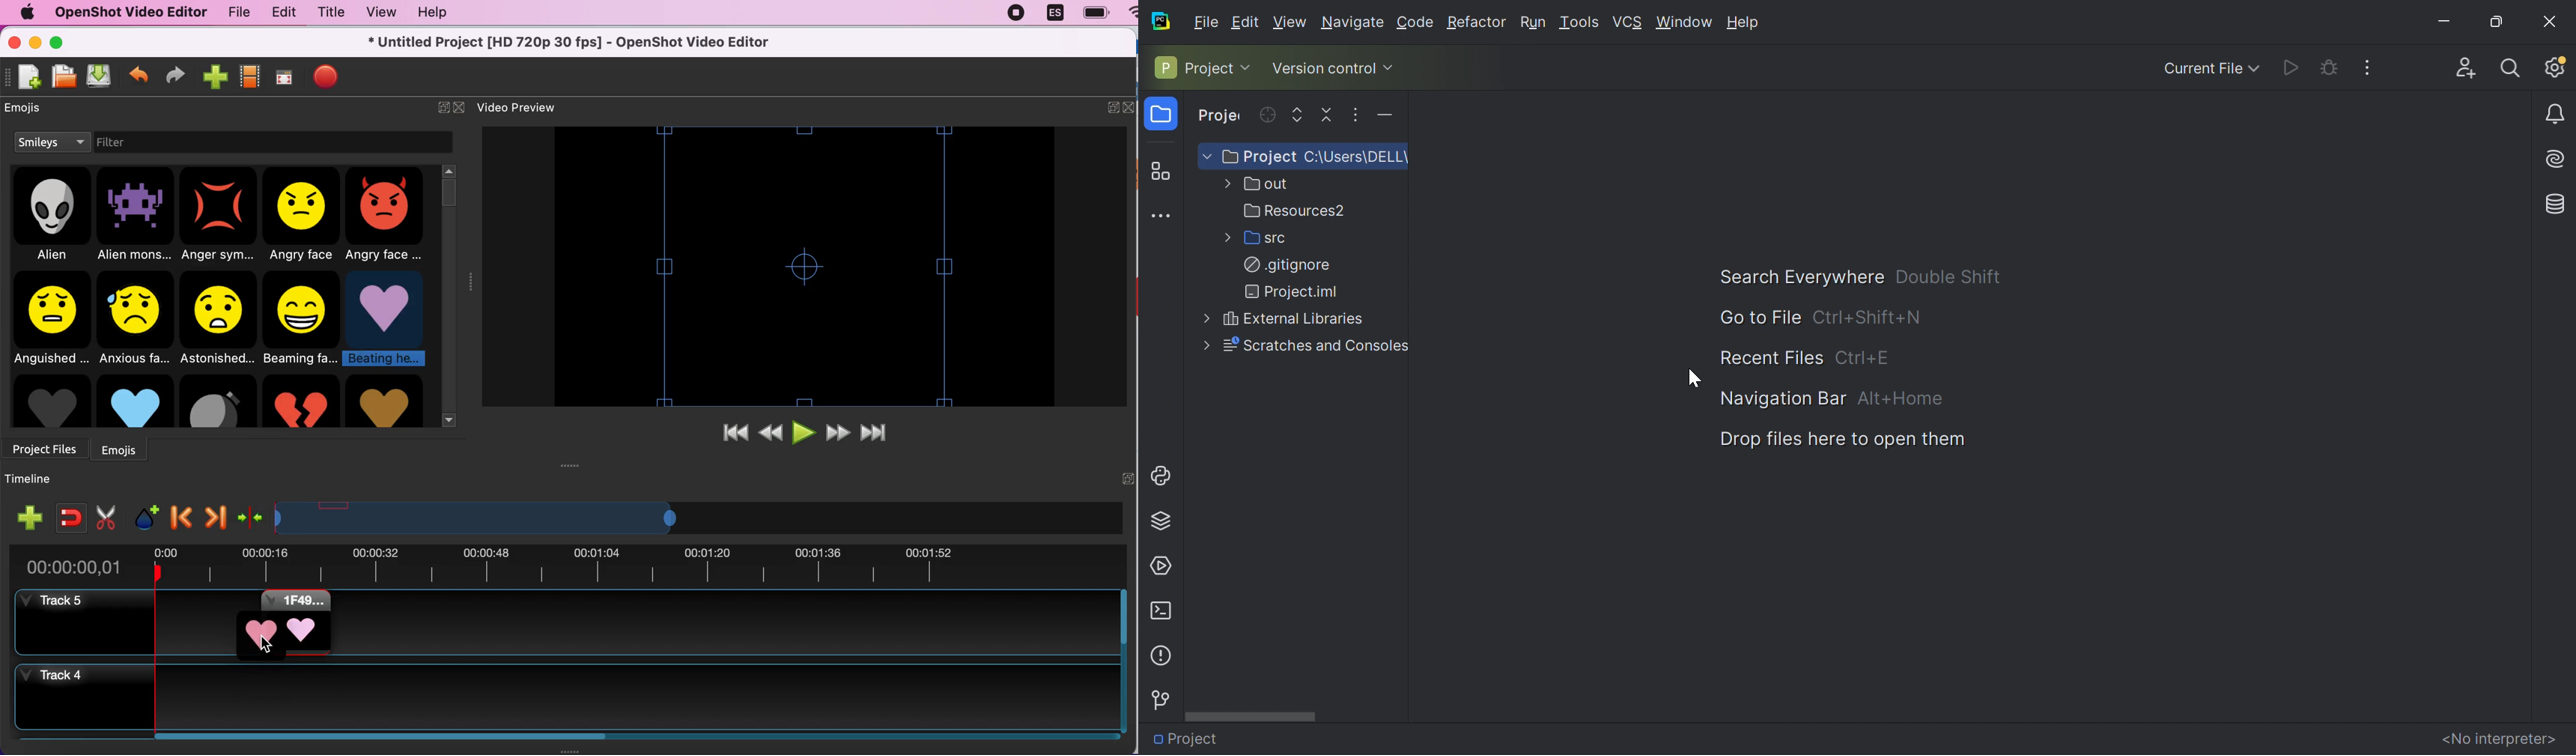  Describe the element at coordinates (1898, 397) in the screenshot. I see `ALT+Home` at that location.